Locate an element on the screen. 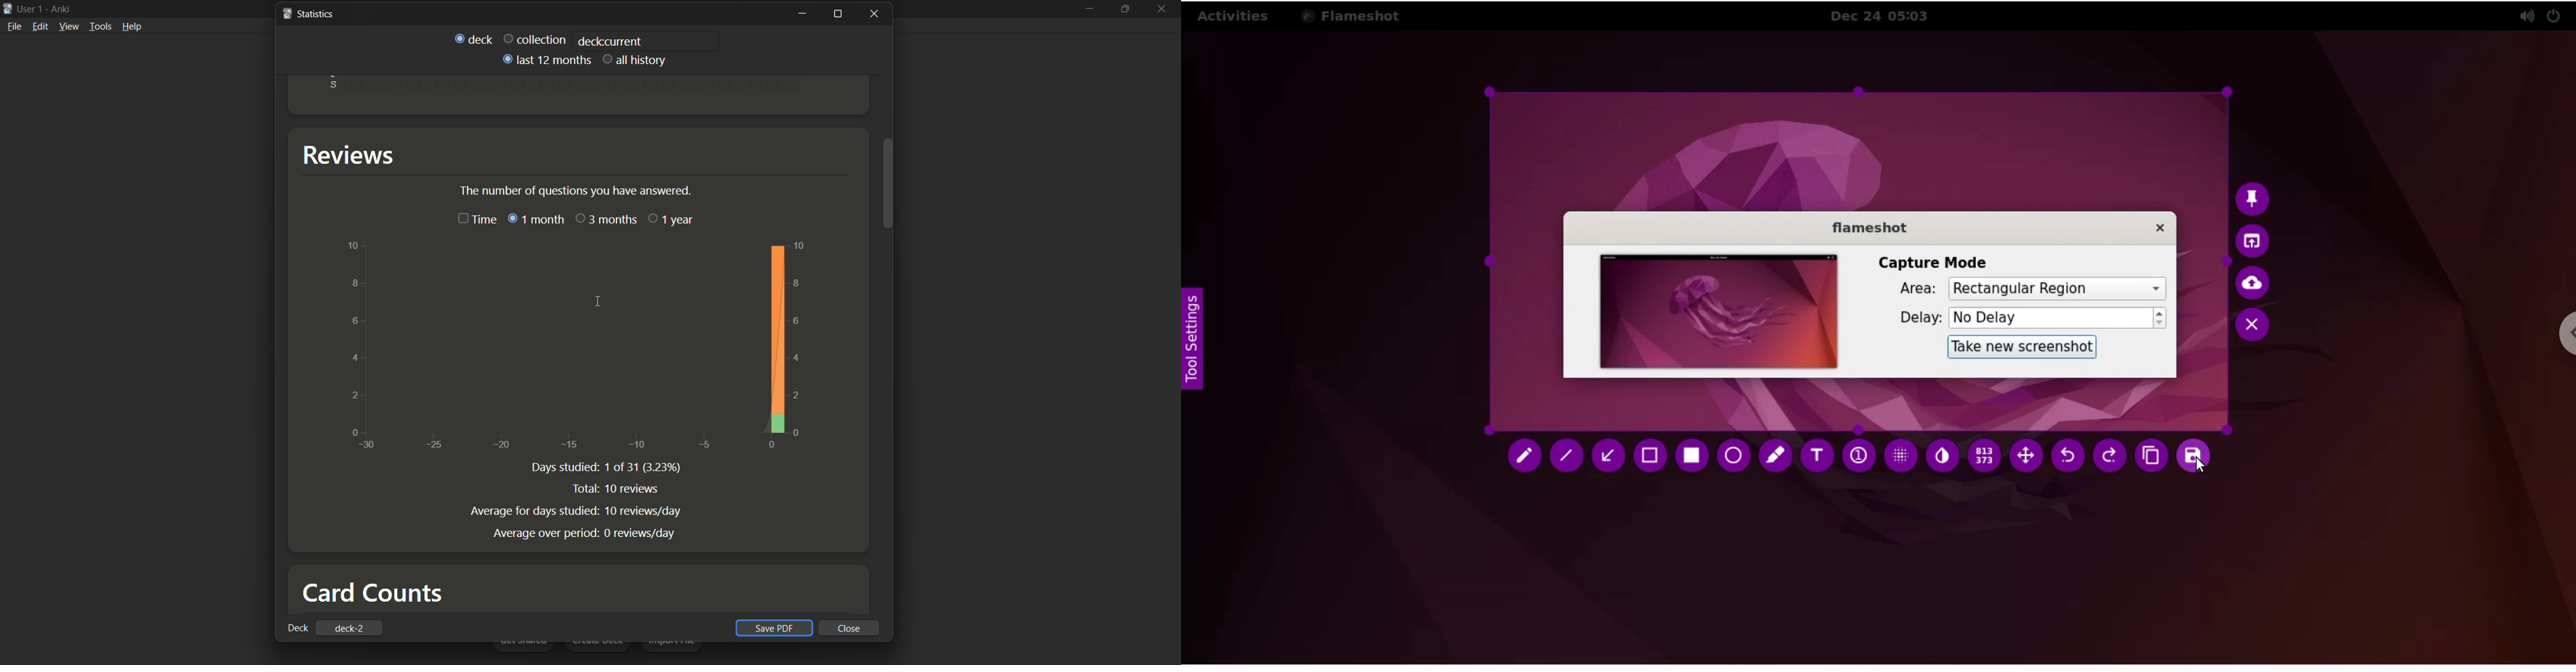 The width and height of the screenshot is (2576, 672). 1 of 31(3.23%) is located at coordinates (644, 468).